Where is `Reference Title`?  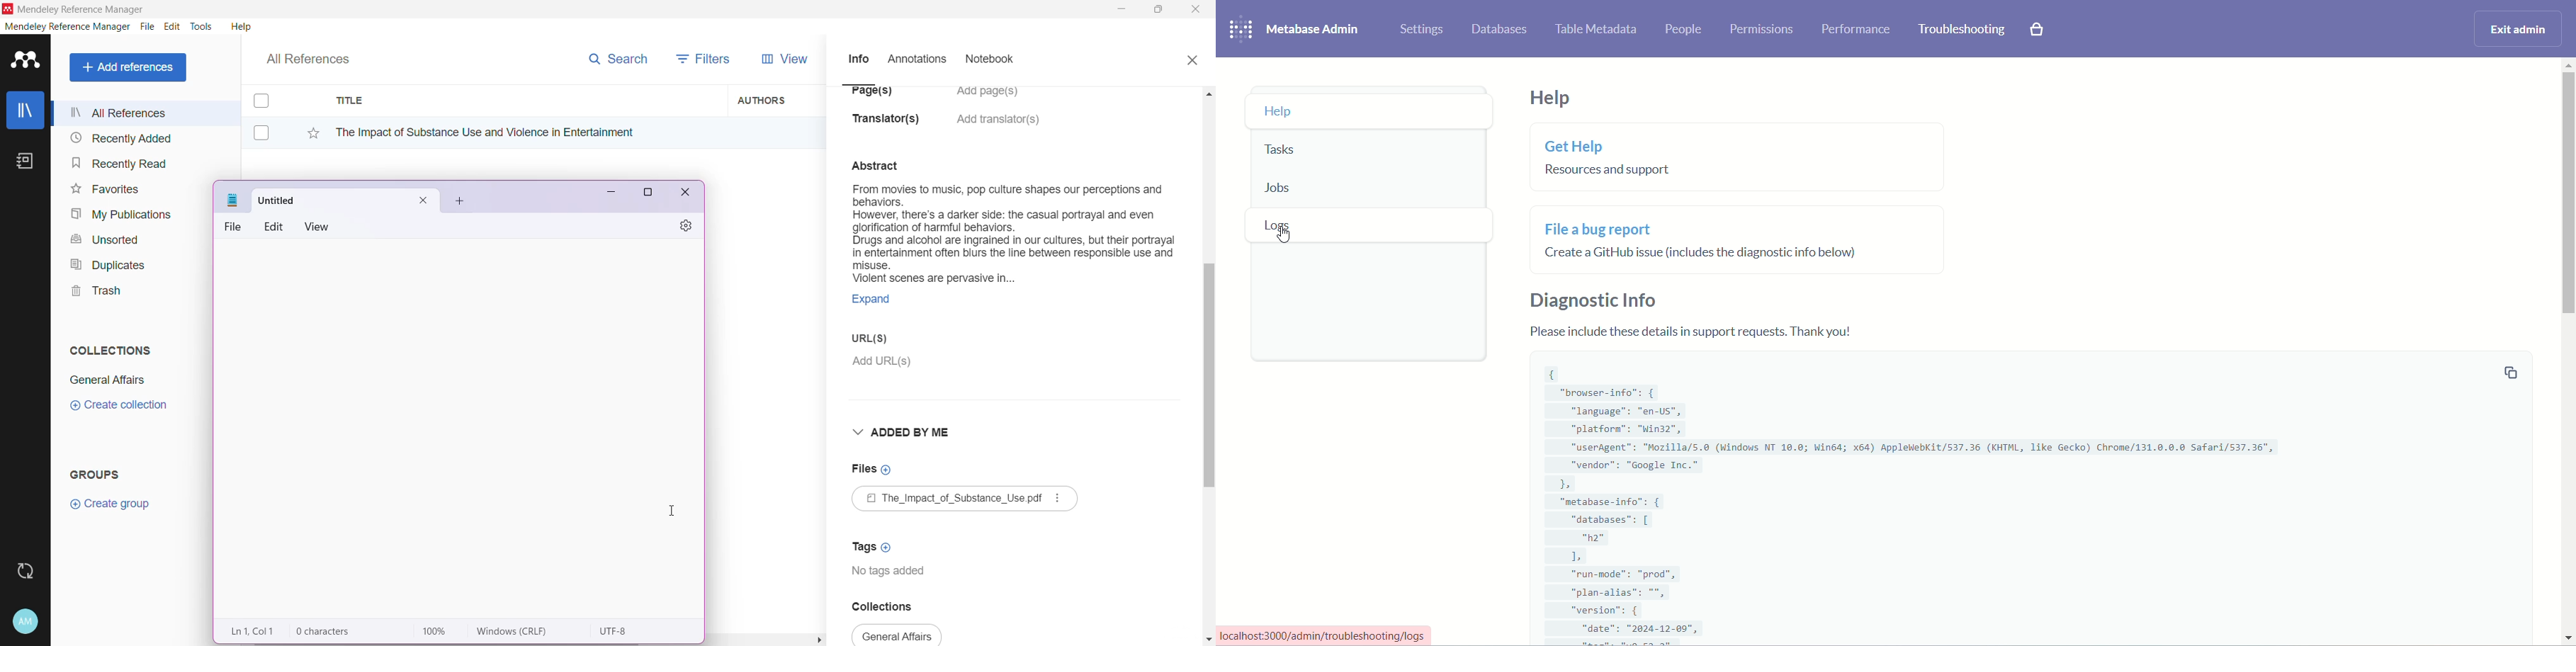
Reference Title is located at coordinates (525, 132).